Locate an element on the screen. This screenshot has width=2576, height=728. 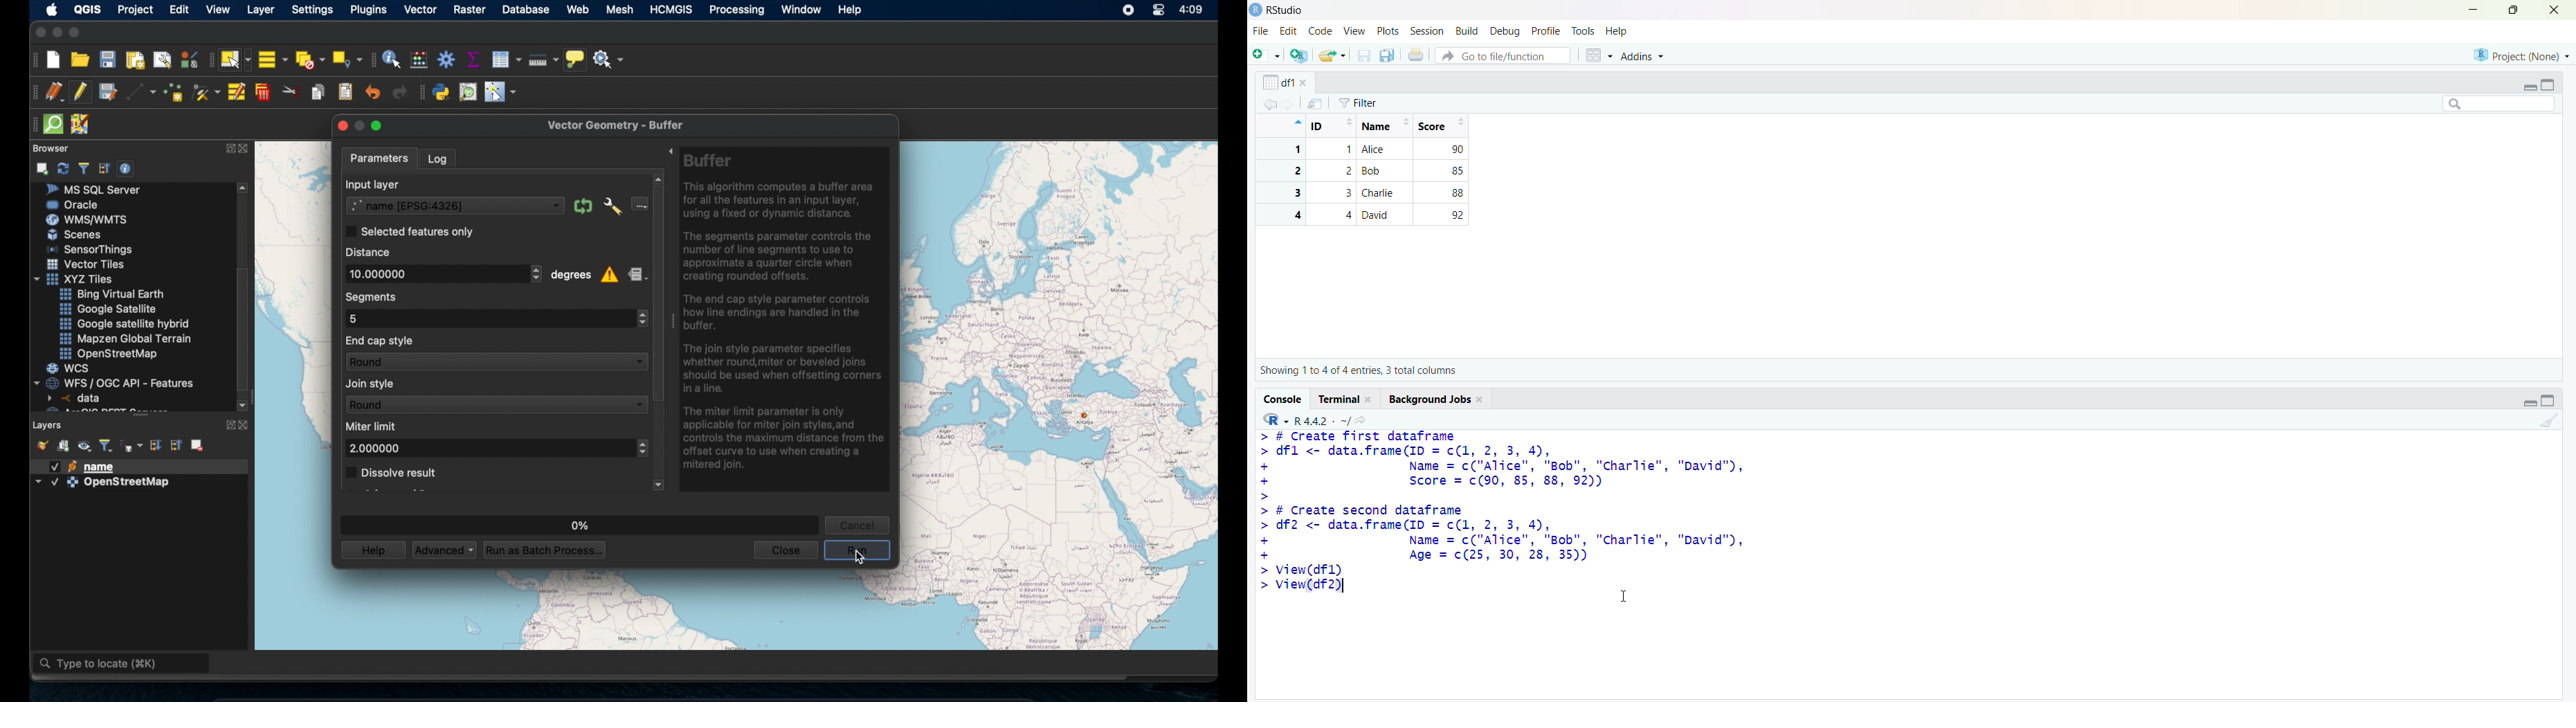
plots is located at coordinates (1390, 32).